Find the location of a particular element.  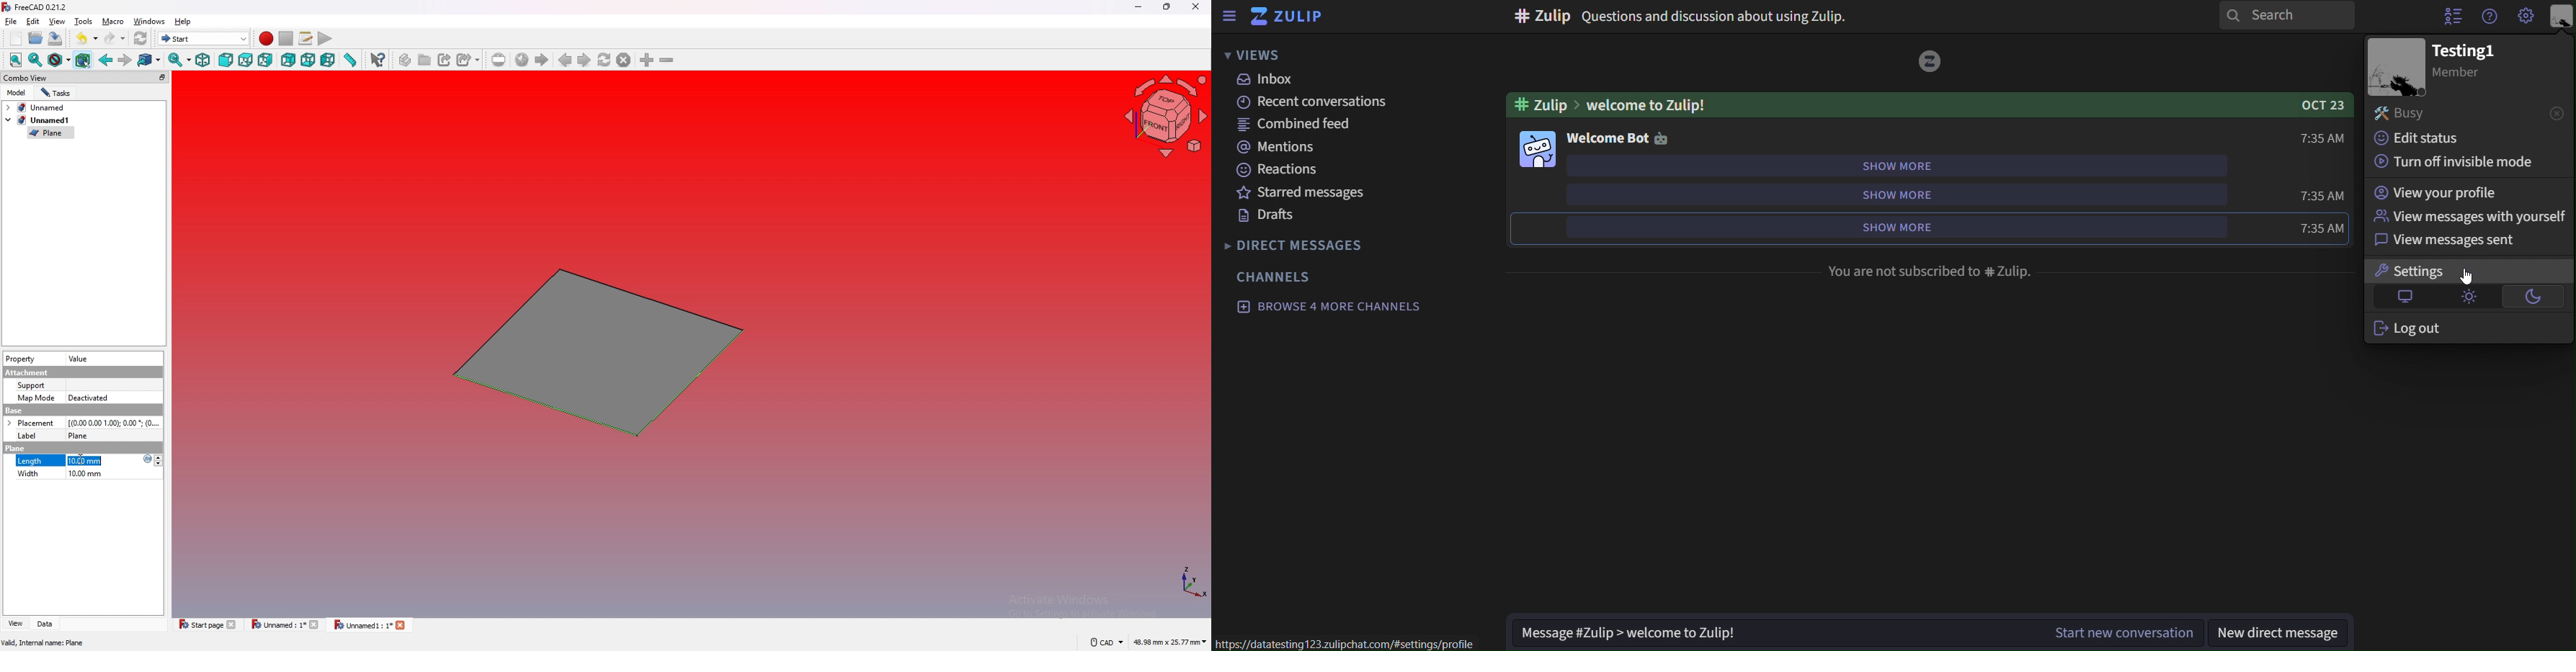

view your profile is located at coordinates (2437, 194).